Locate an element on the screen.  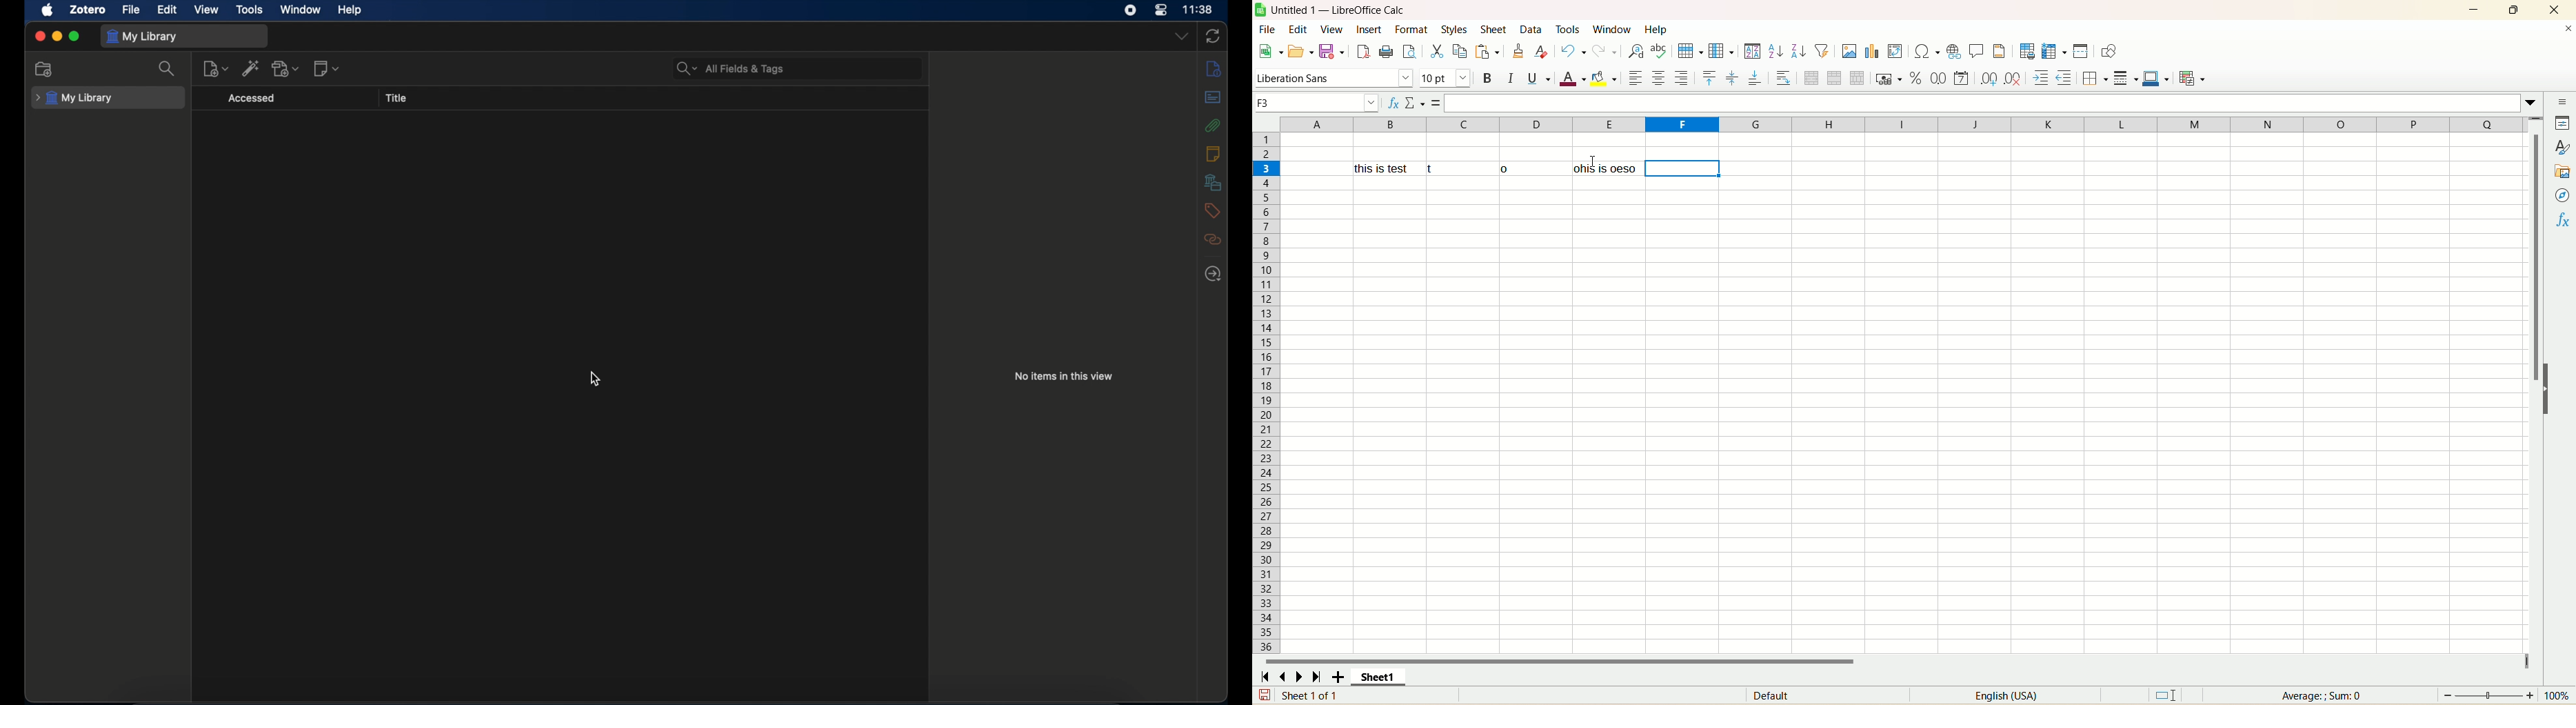
standard selection is located at coordinates (2177, 694).